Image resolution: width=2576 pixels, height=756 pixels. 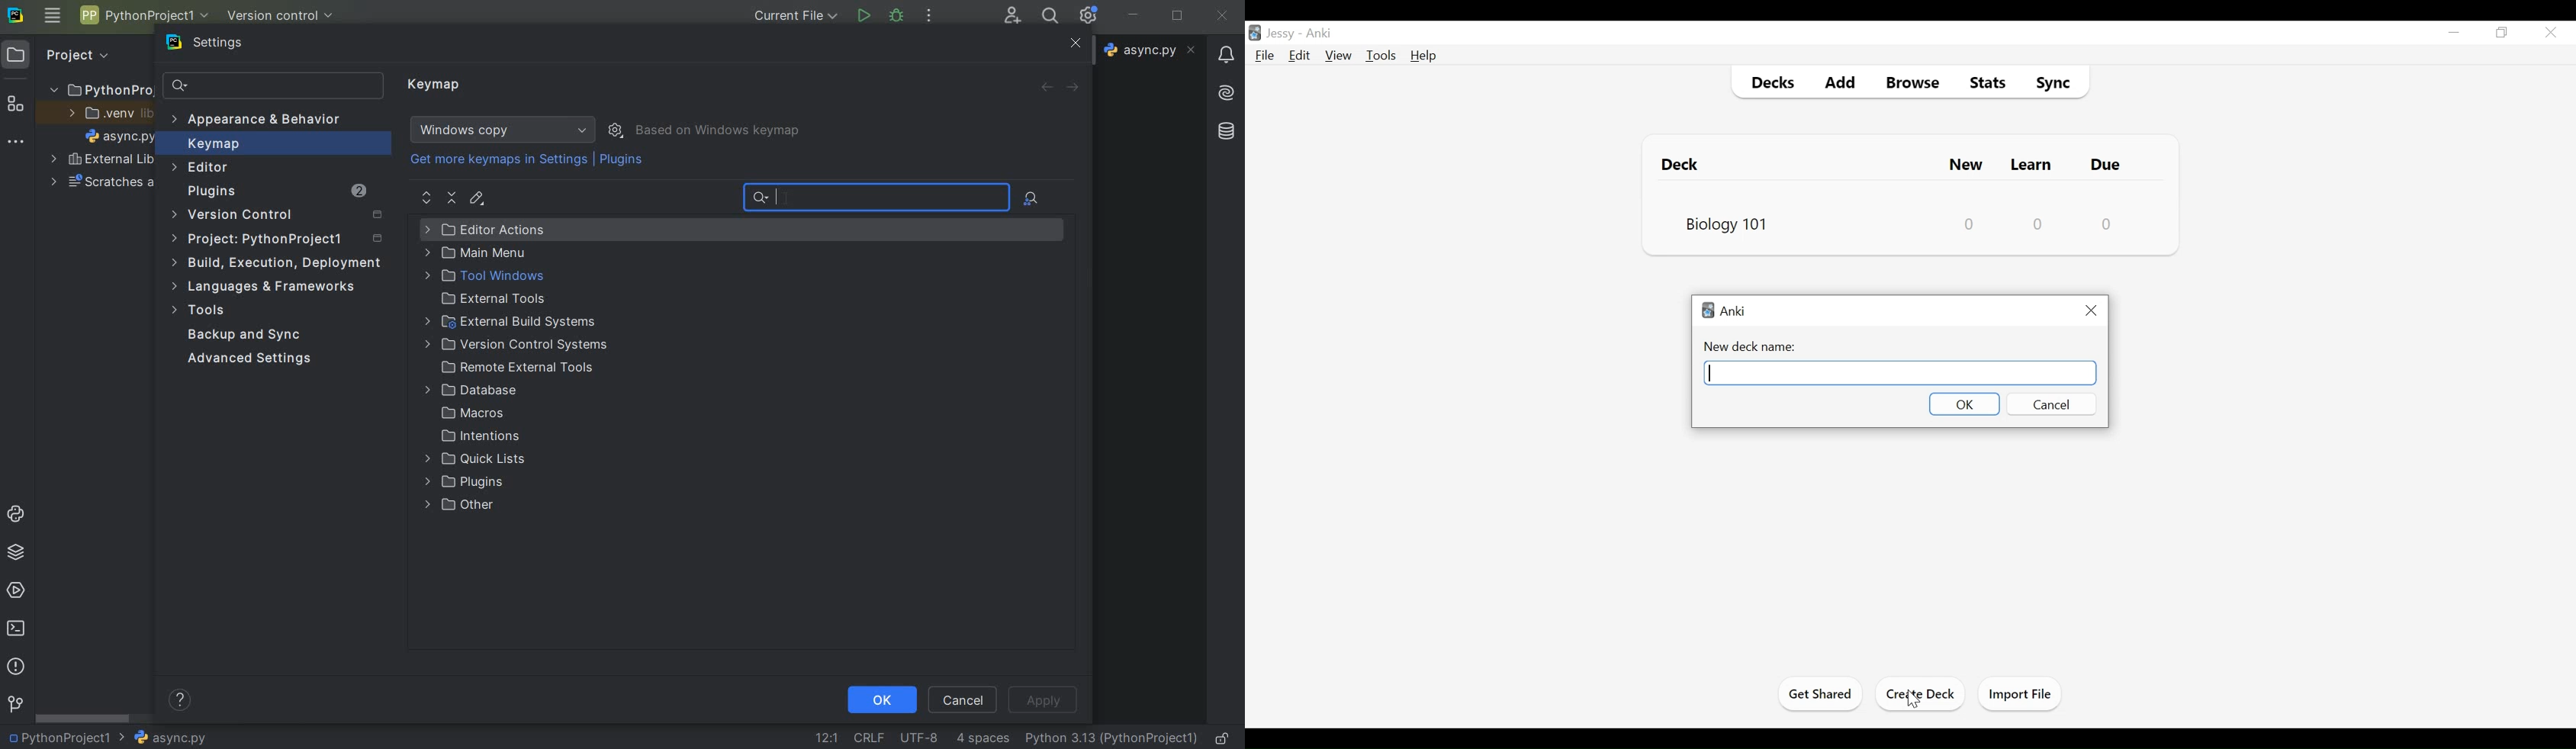 What do you see at coordinates (1685, 164) in the screenshot?
I see `Deck` at bounding box center [1685, 164].